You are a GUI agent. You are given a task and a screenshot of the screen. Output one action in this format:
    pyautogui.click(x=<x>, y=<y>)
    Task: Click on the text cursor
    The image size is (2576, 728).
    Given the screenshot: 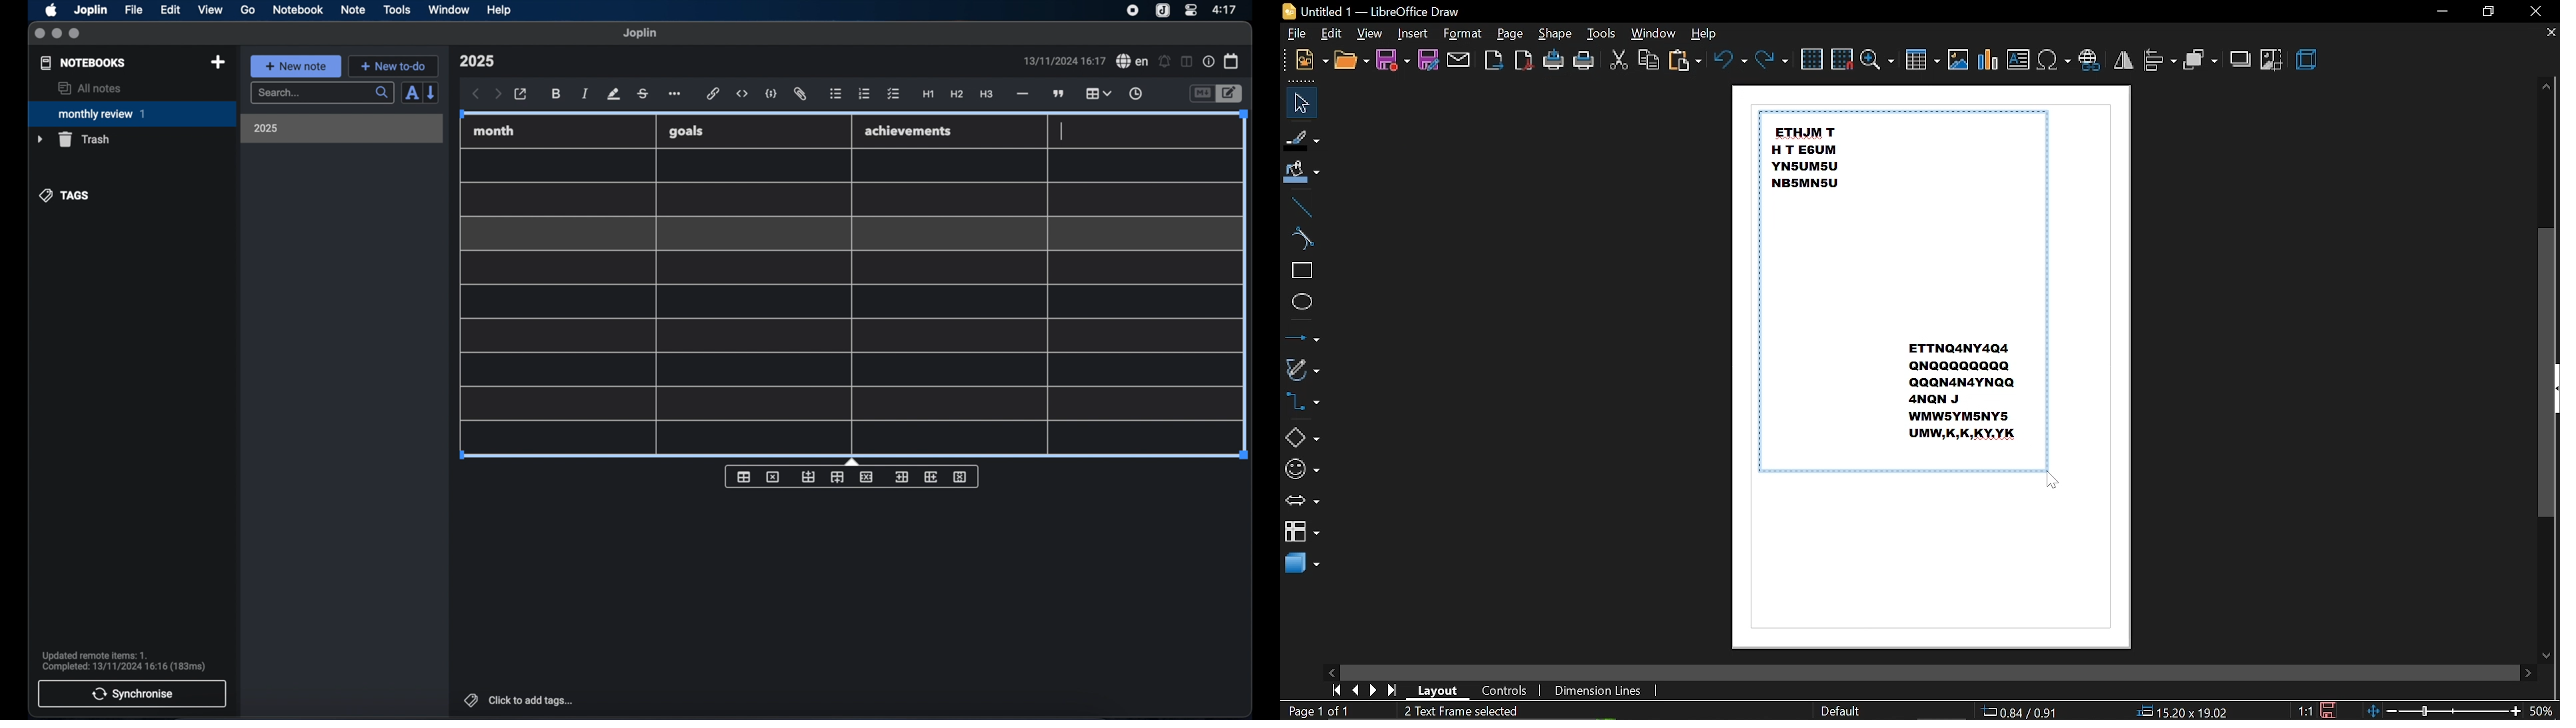 What is the action you would take?
    pyautogui.click(x=1061, y=132)
    